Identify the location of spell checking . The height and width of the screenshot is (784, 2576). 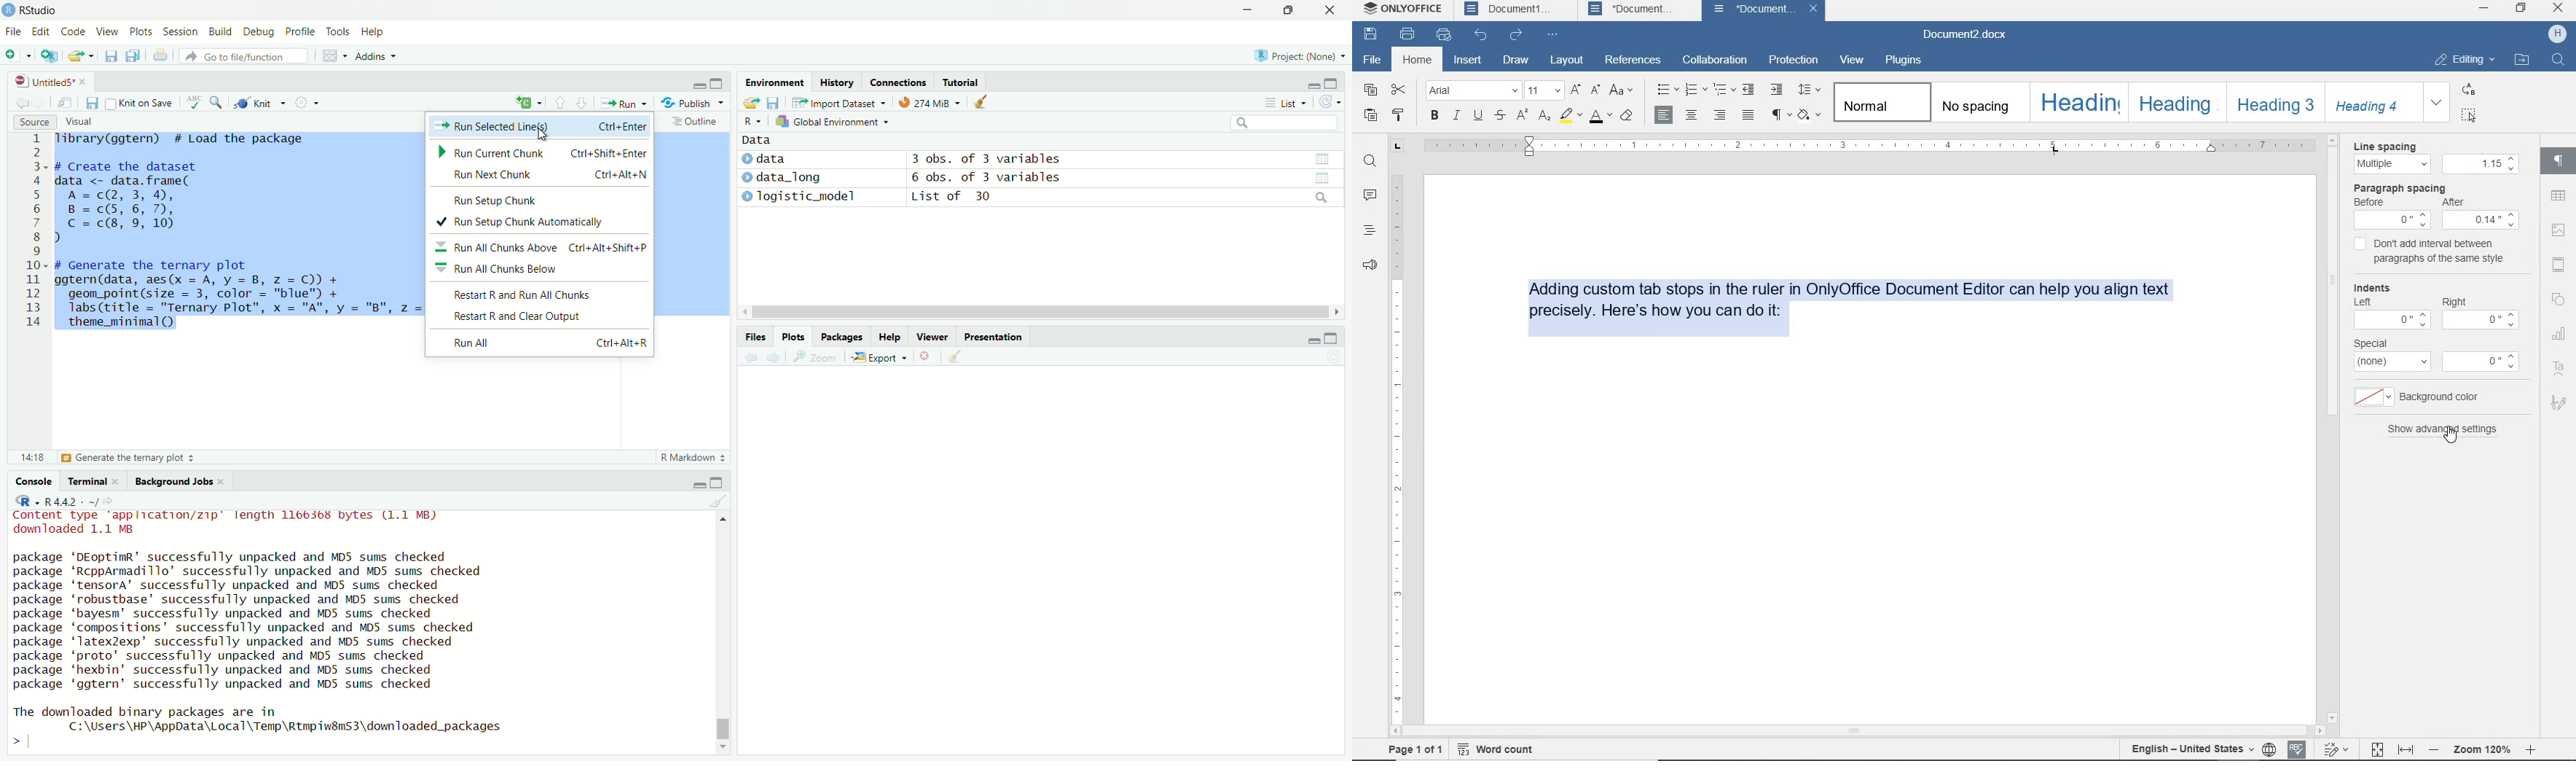
(2297, 749).